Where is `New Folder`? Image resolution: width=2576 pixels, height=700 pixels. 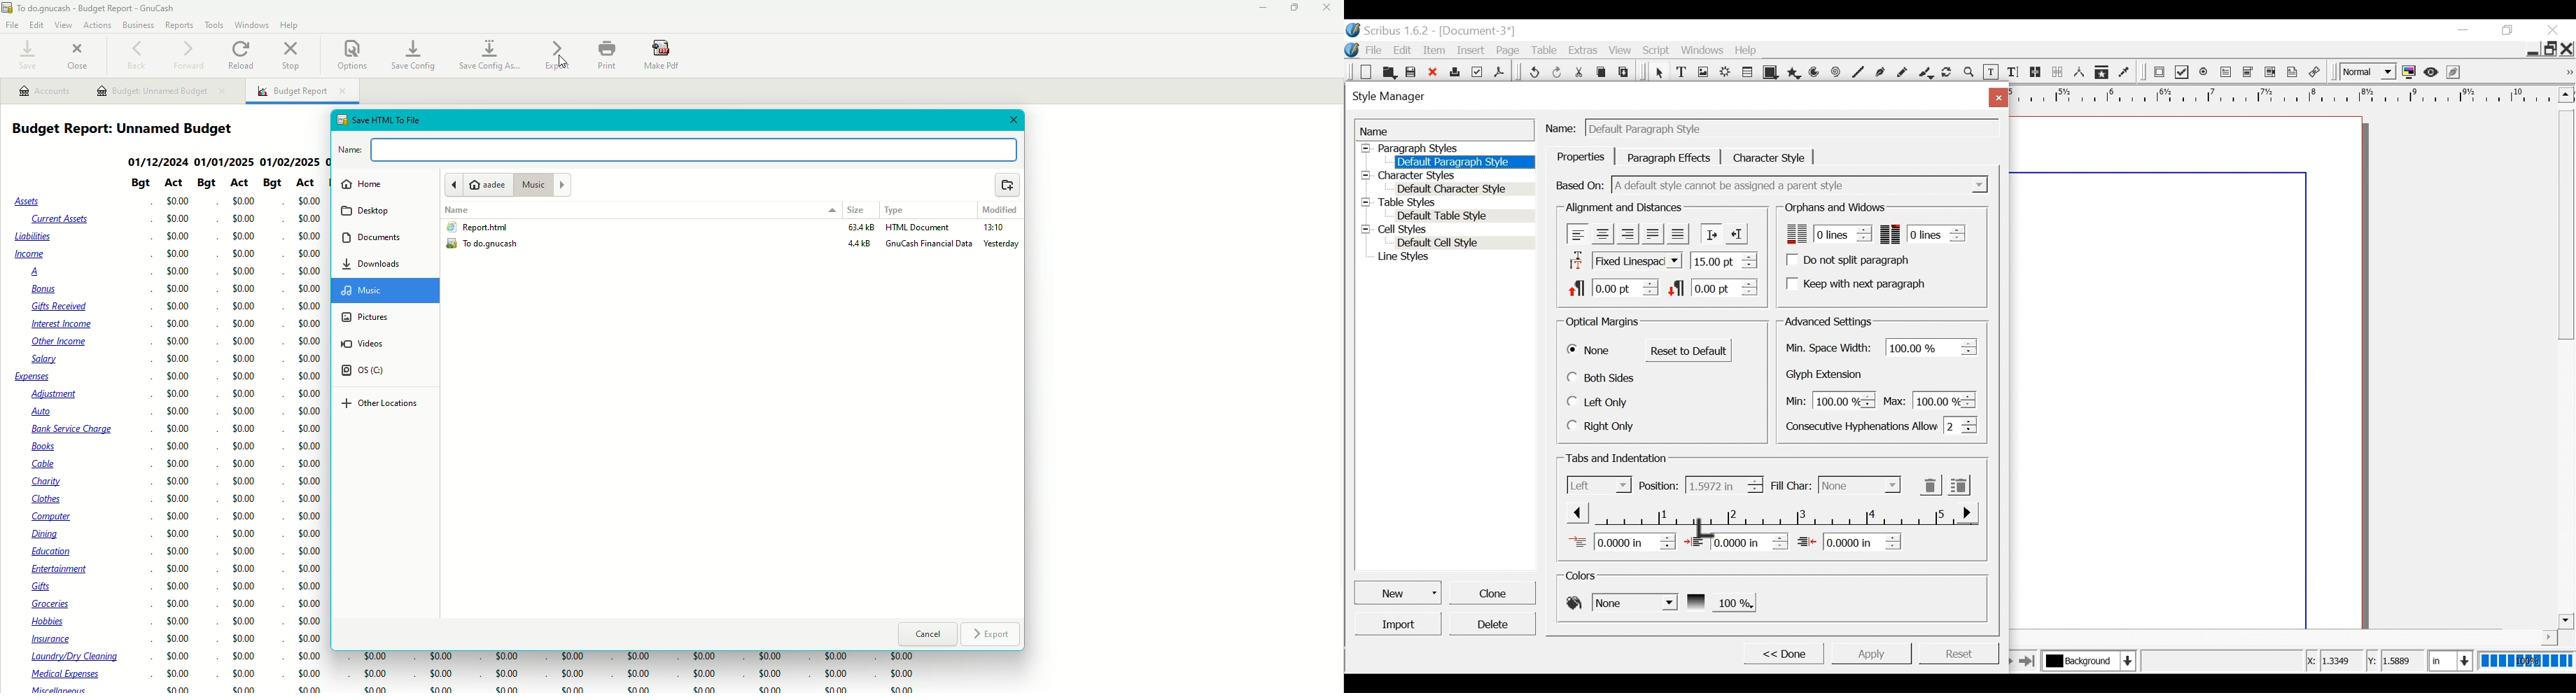
New Folder is located at coordinates (1007, 186).